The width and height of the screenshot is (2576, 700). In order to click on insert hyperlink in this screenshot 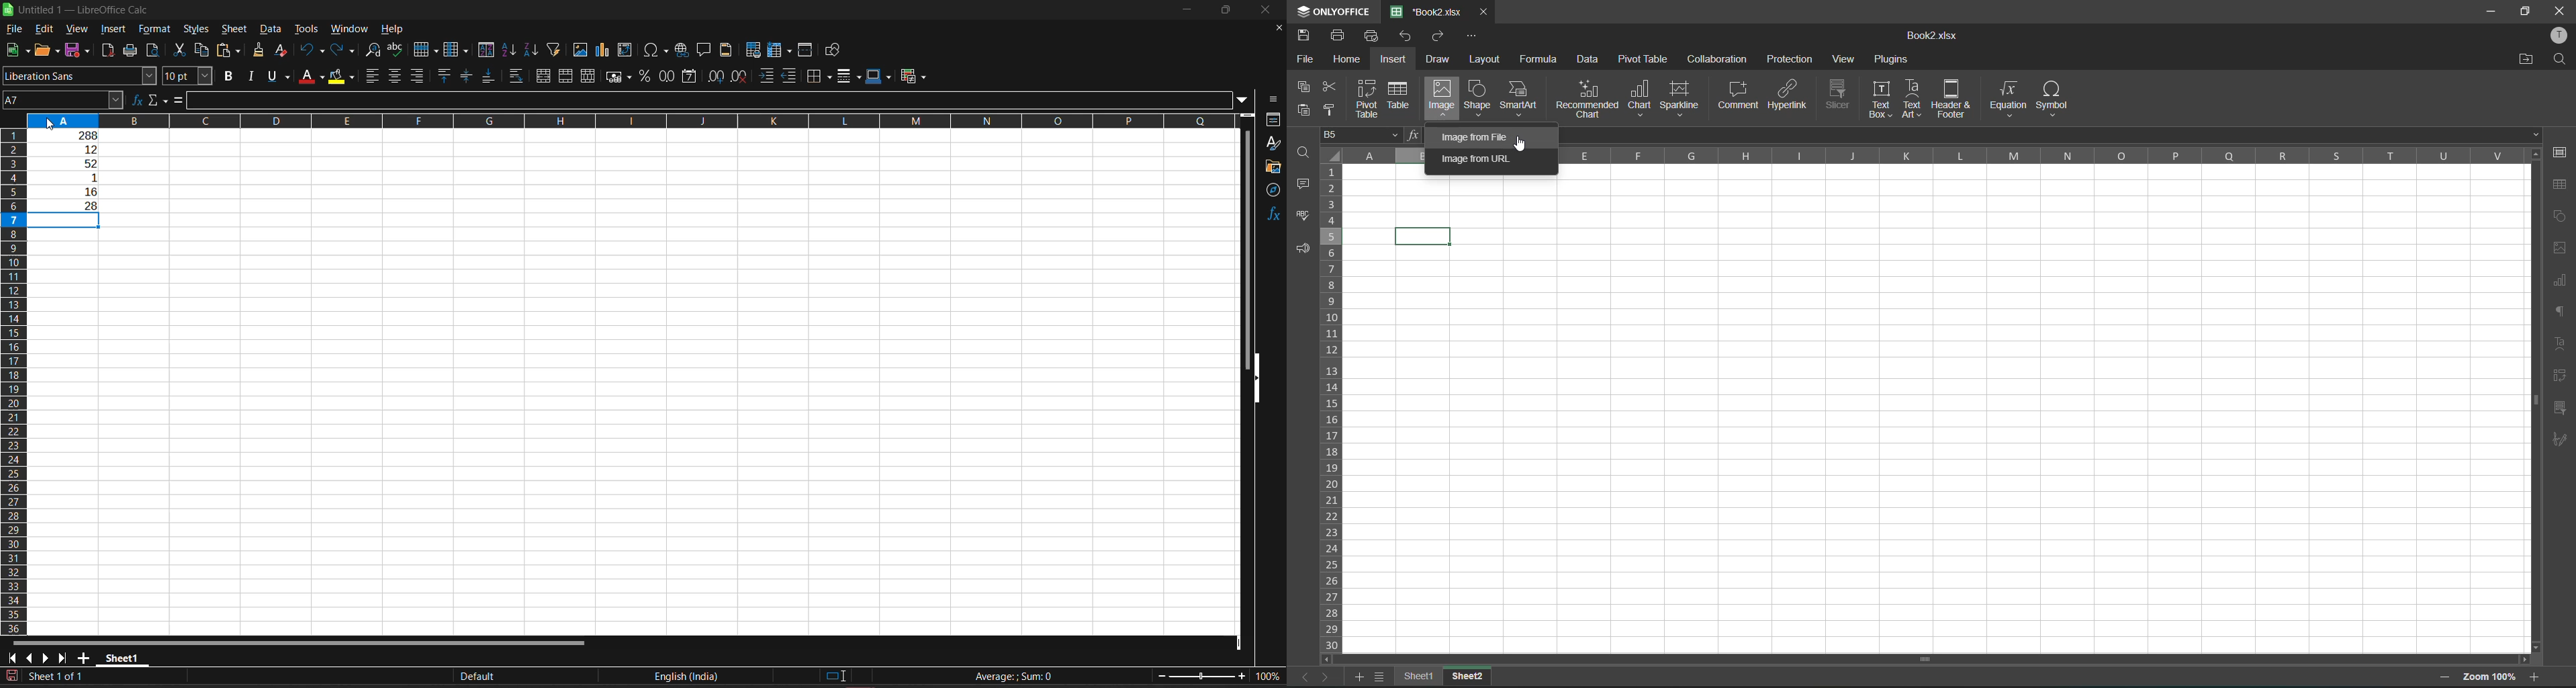, I will do `click(682, 50)`.